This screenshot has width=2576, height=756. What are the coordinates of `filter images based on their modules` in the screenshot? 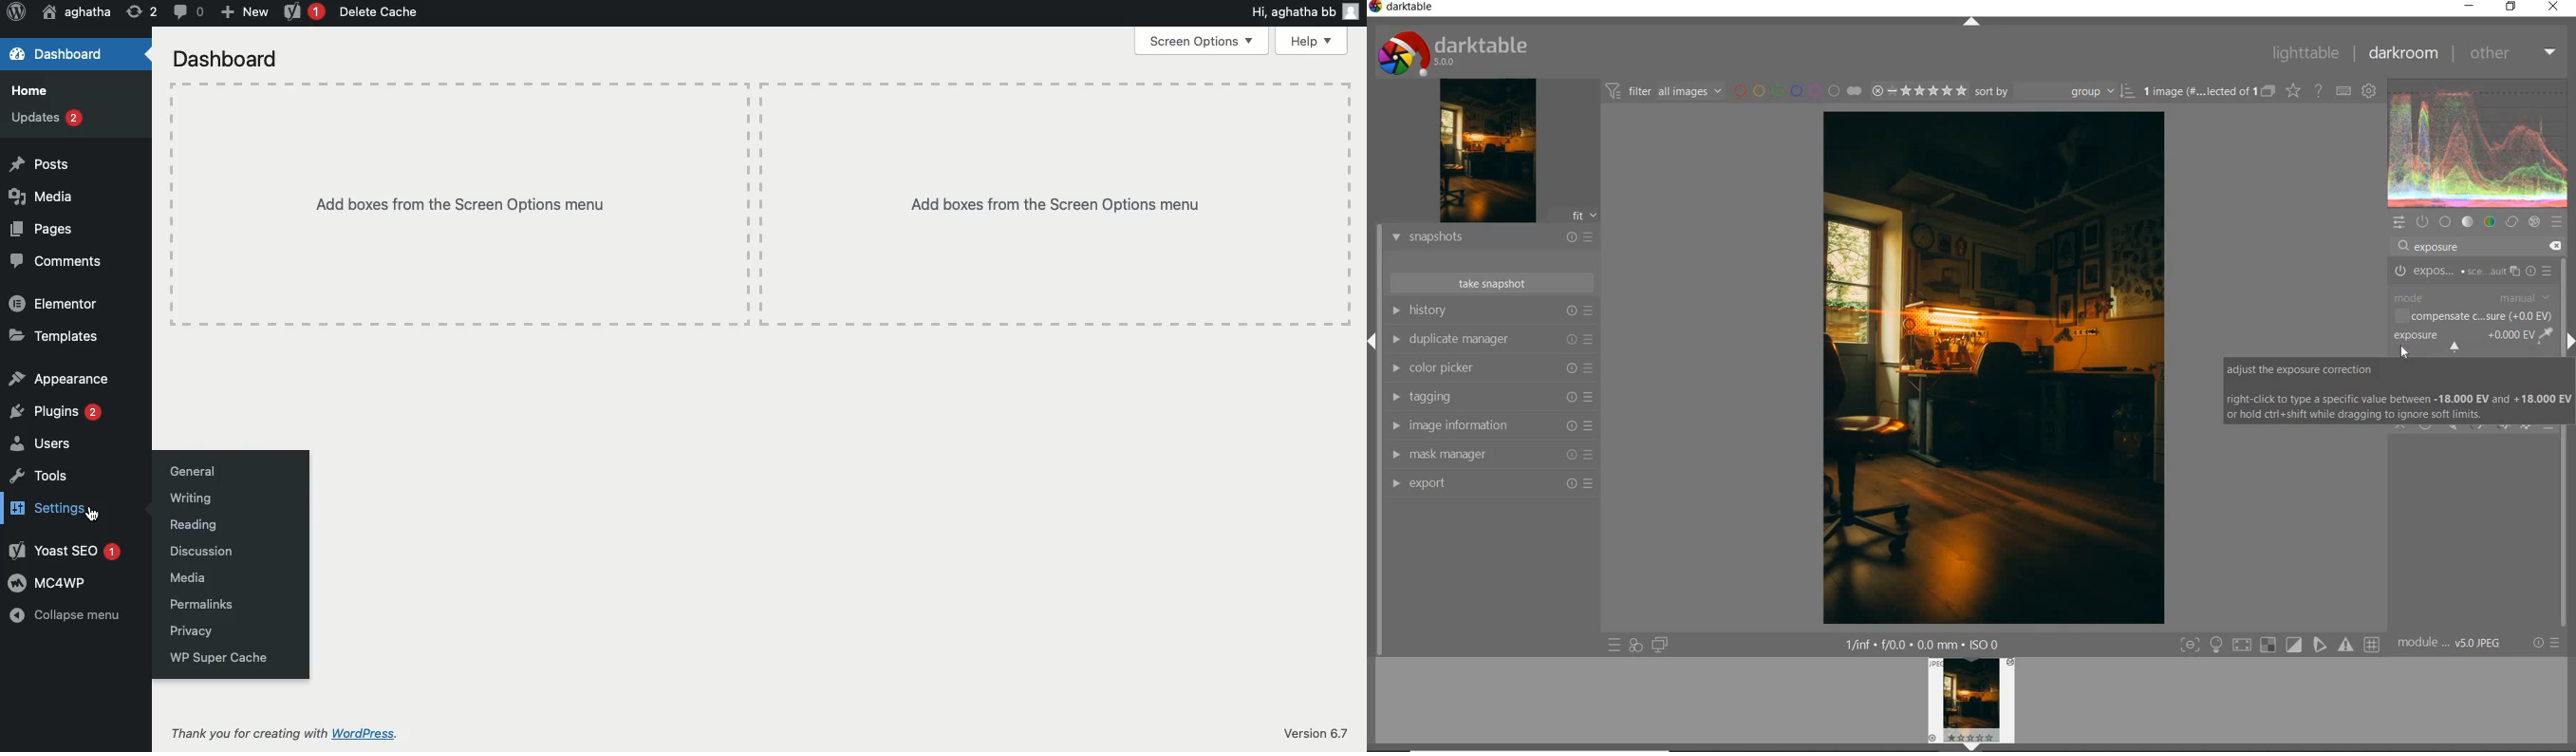 It's located at (1665, 92).